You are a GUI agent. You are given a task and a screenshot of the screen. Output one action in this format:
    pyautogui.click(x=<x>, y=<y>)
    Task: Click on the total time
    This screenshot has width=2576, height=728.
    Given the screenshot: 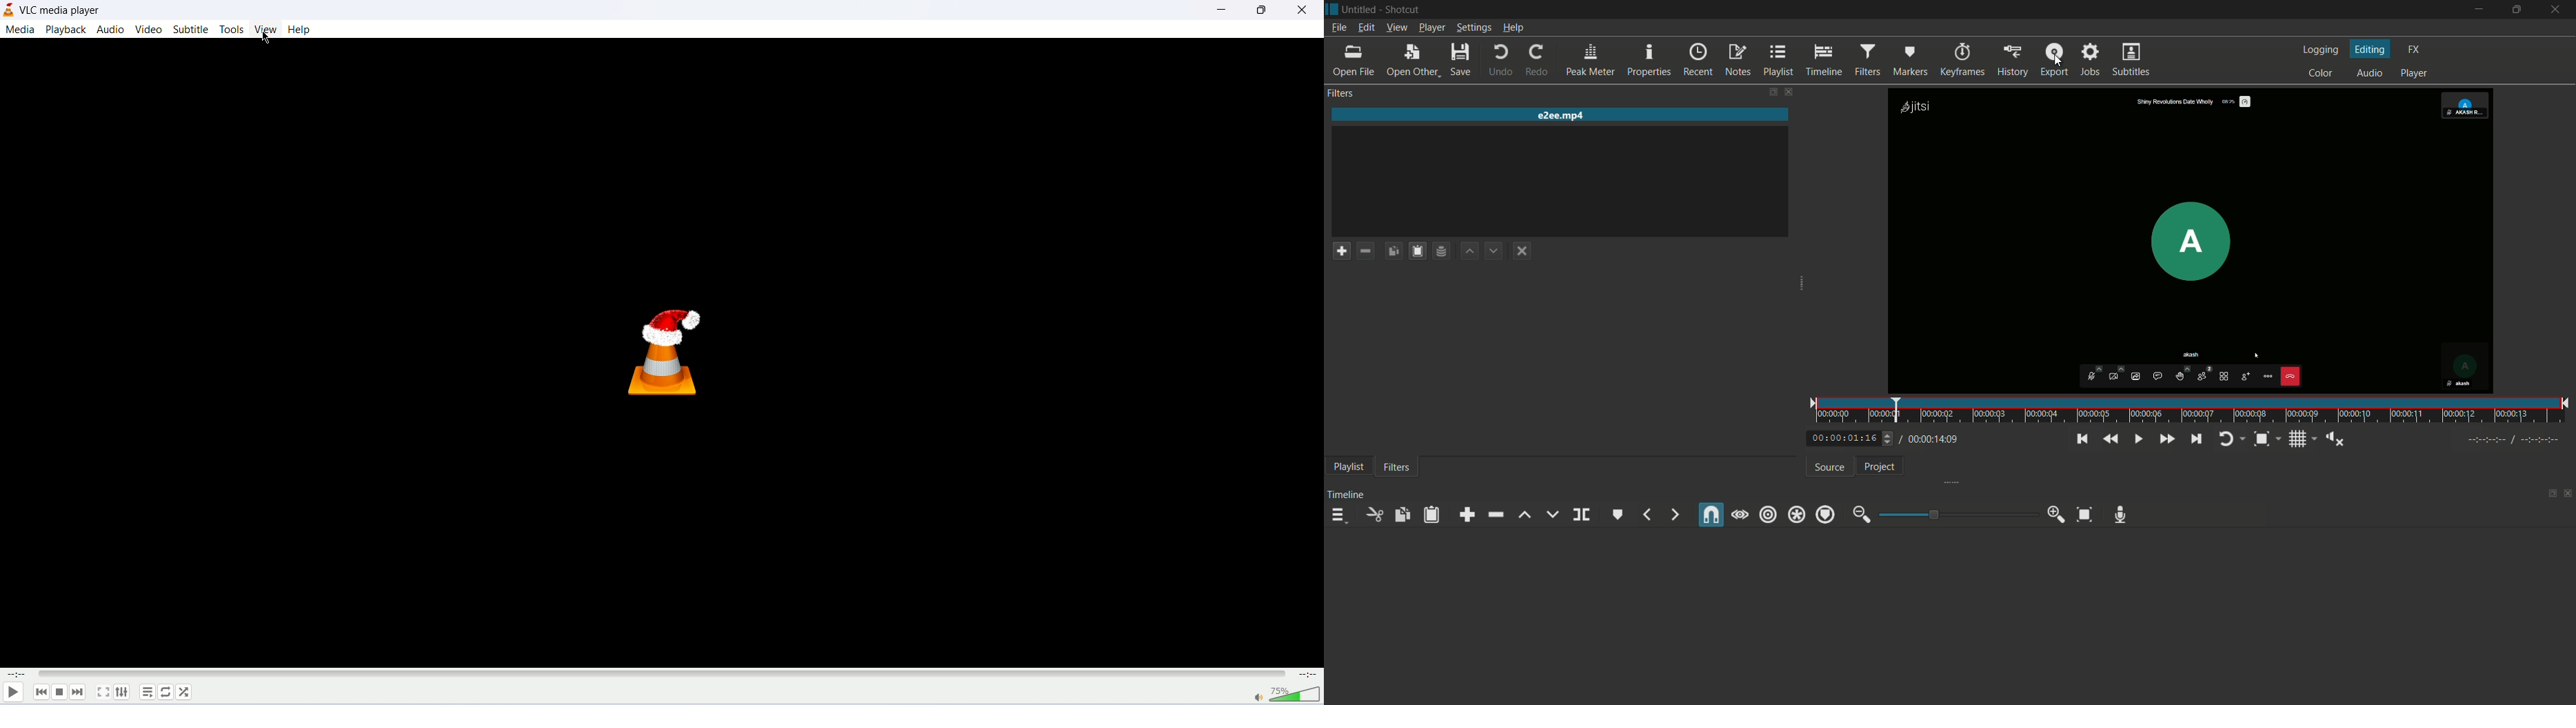 What is the action you would take?
    pyautogui.click(x=1935, y=439)
    